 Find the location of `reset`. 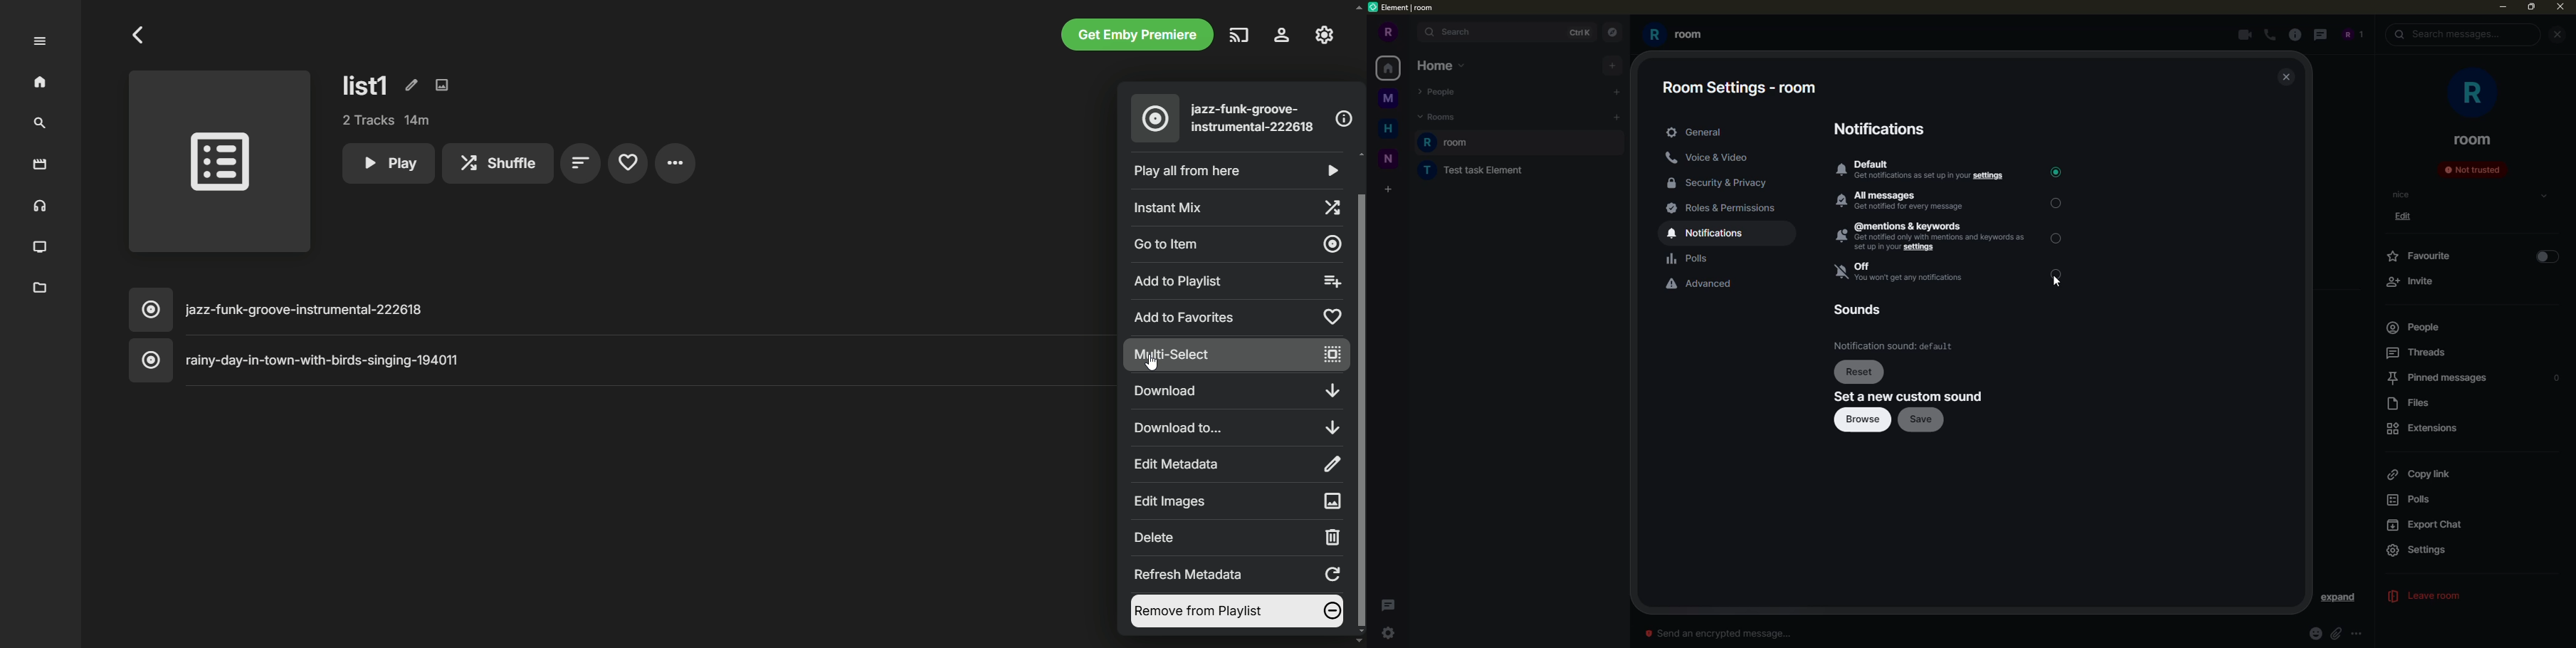

reset is located at coordinates (1861, 372).